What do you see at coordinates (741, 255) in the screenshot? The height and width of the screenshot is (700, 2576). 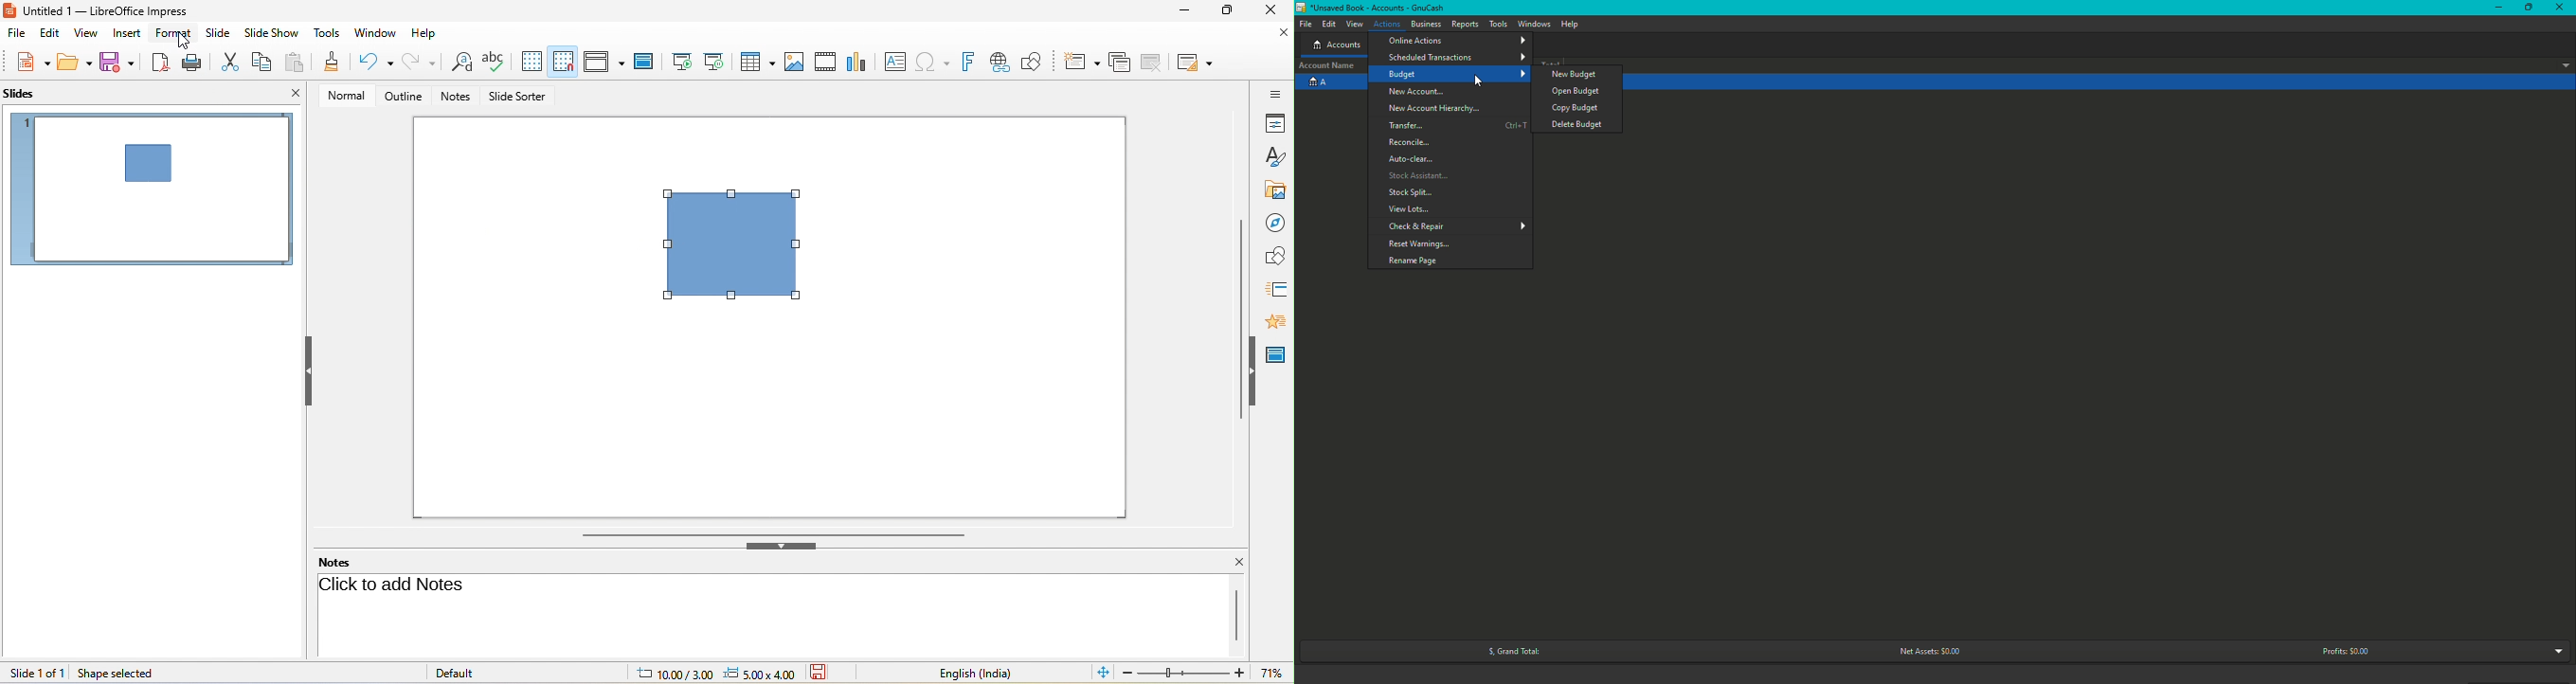 I see `select shape` at bounding box center [741, 255].